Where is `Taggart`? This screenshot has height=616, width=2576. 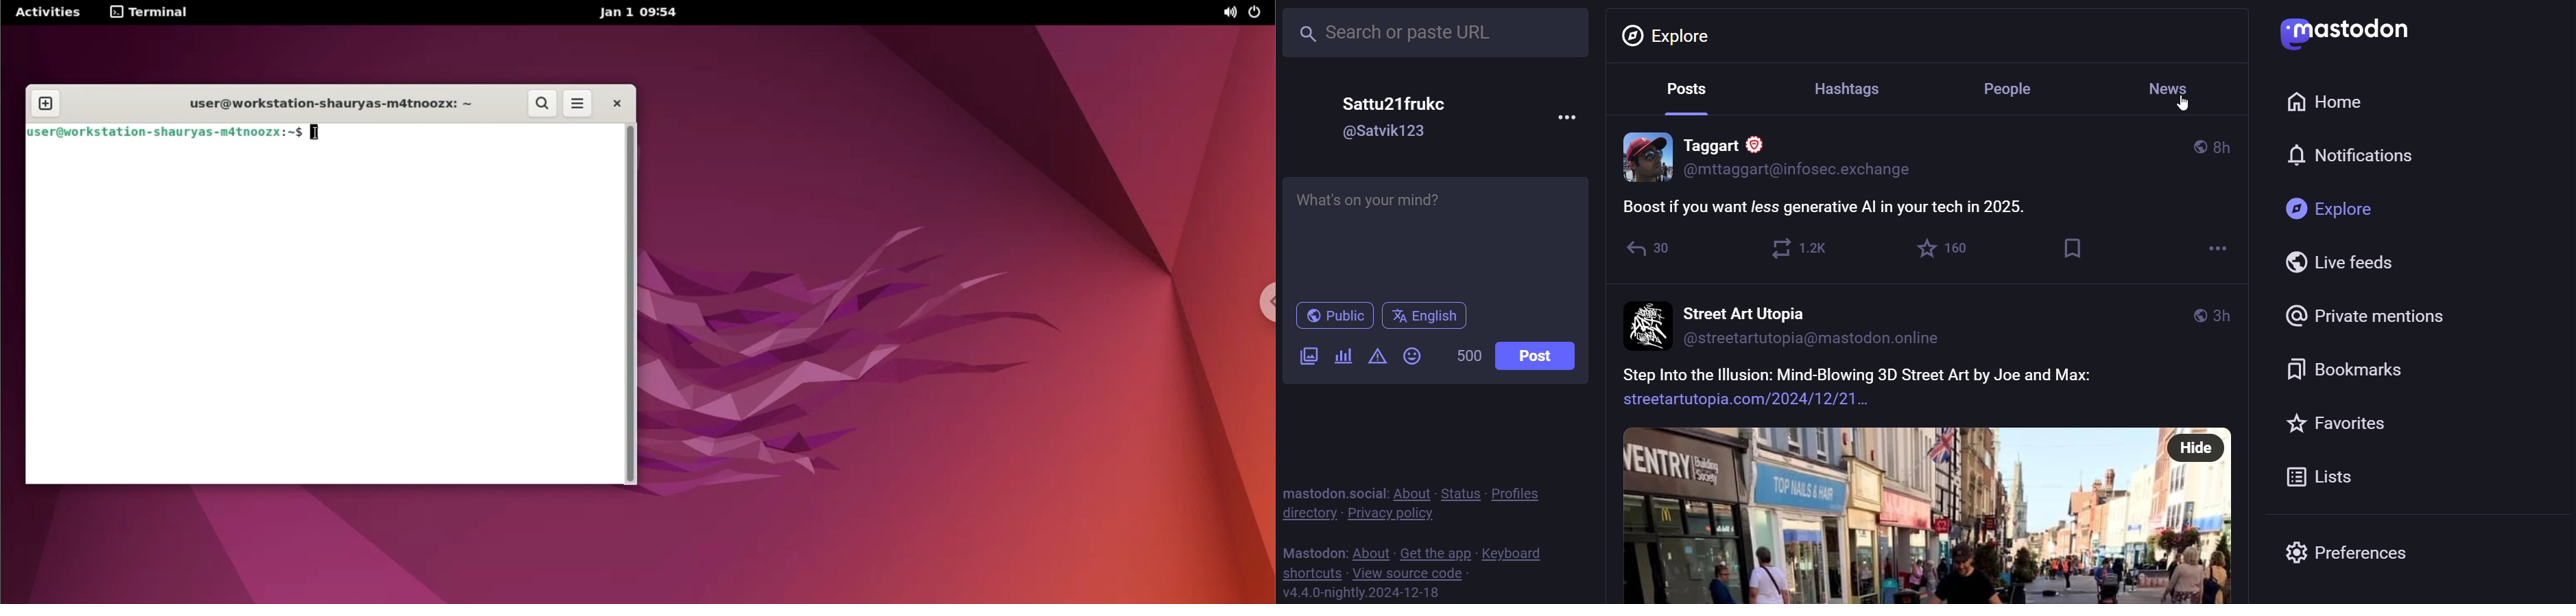
Taggart is located at coordinates (1739, 139).